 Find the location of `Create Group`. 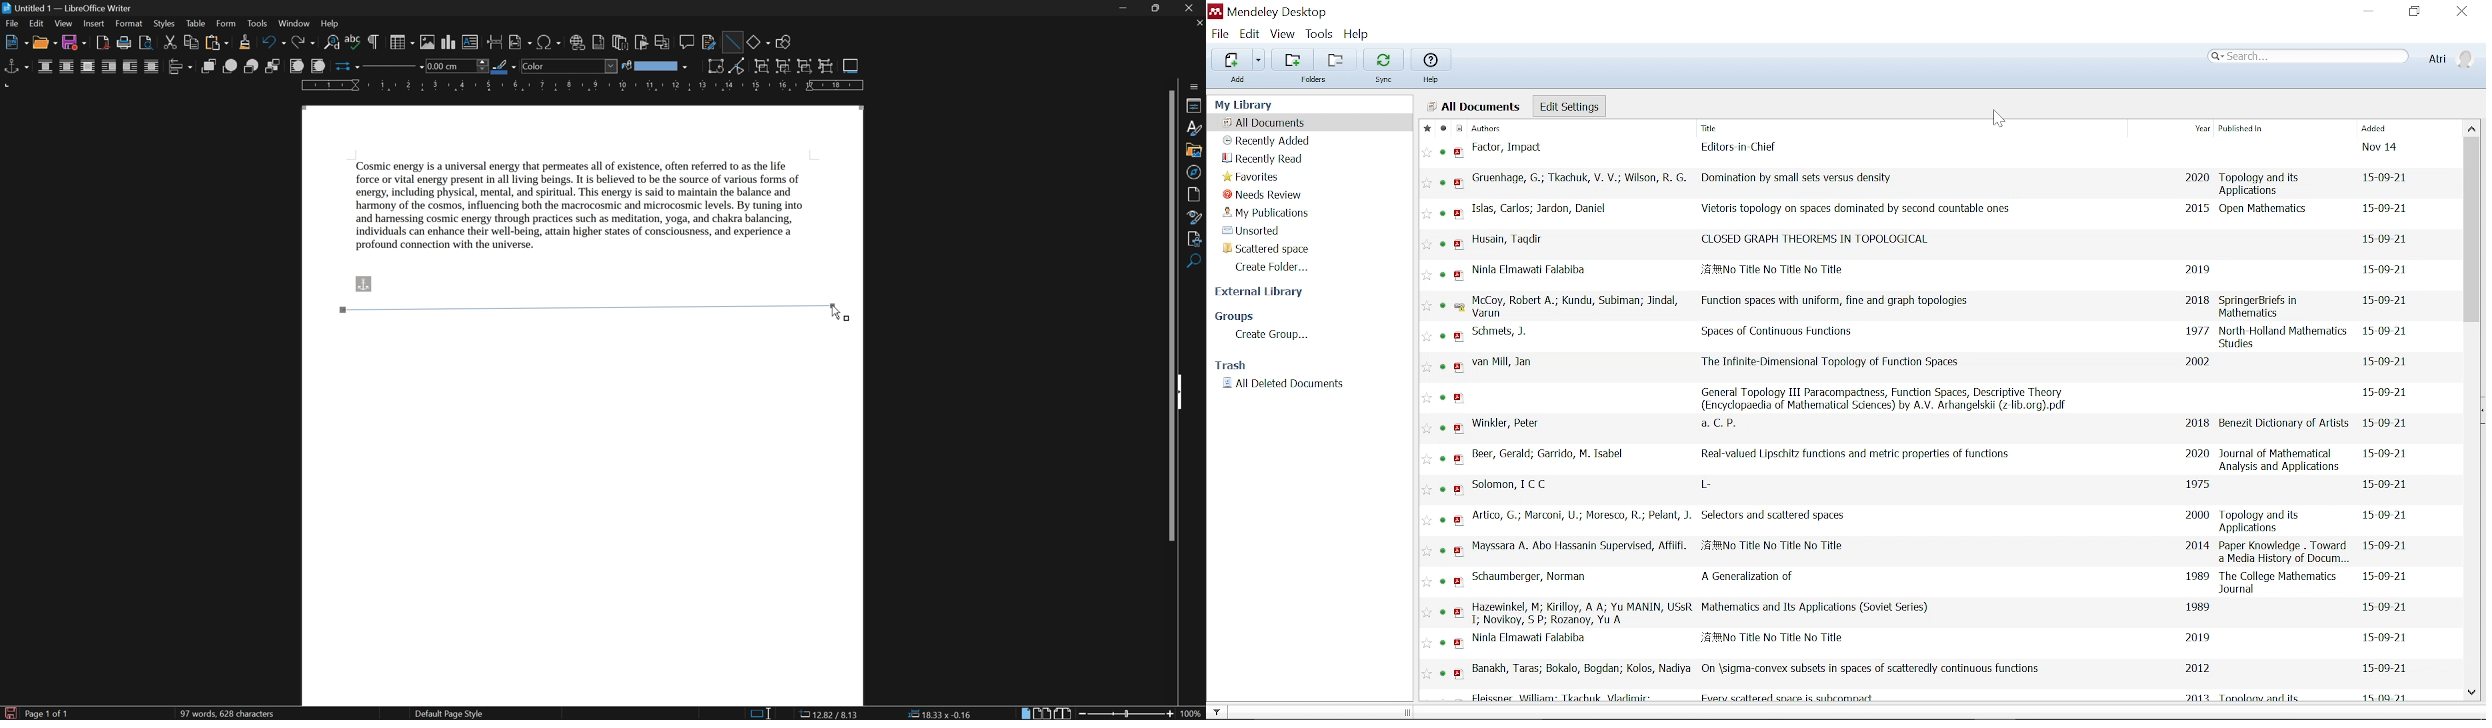

Create Group is located at coordinates (1270, 334).